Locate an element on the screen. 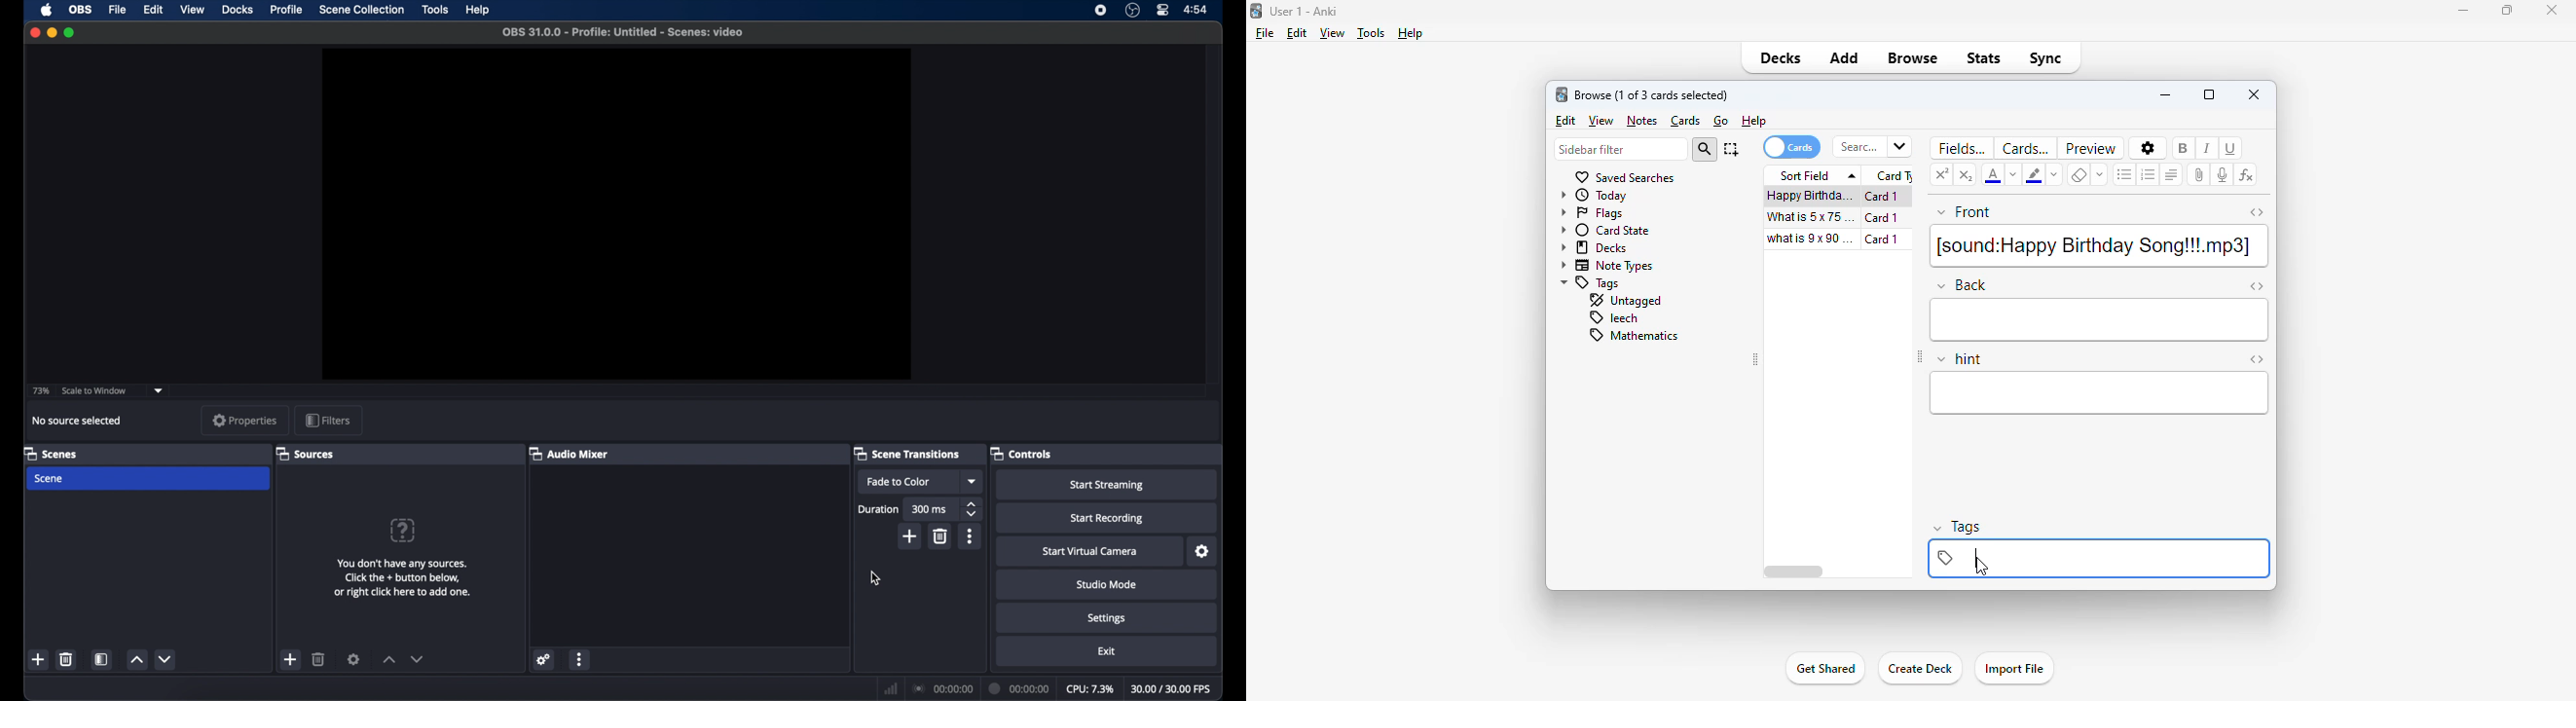 The height and width of the screenshot is (728, 2576). back is located at coordinates (2101, 320).